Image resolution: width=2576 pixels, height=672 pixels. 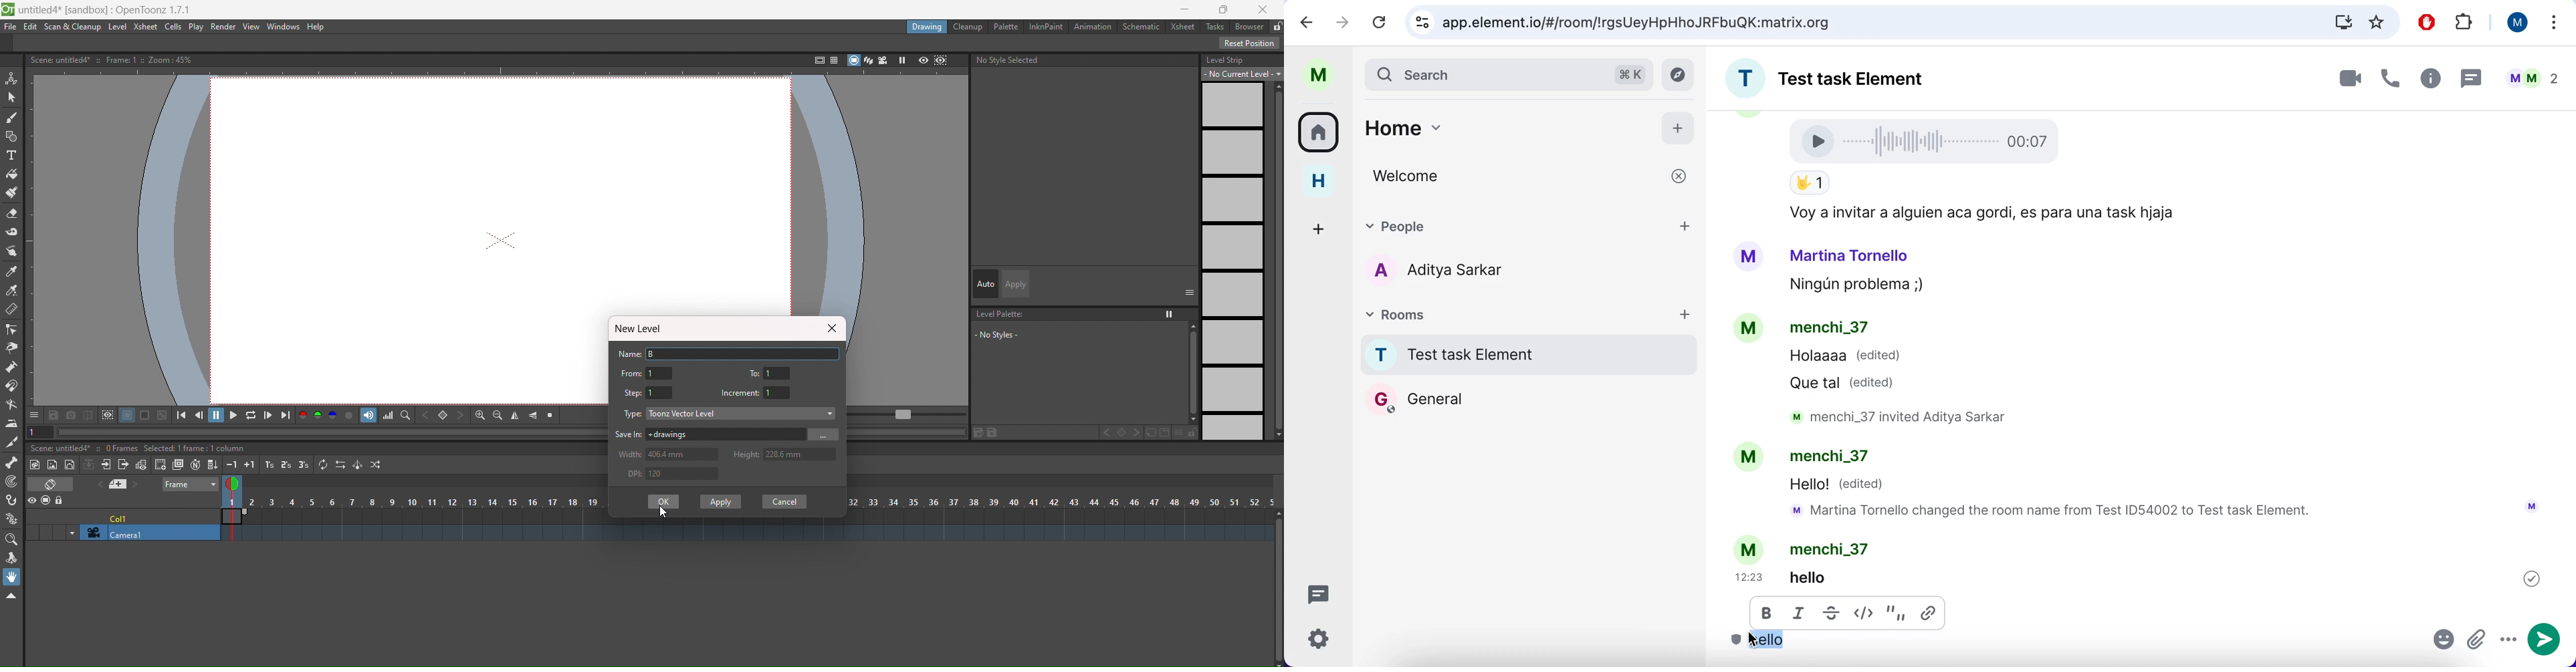 I want to click on width, so click(x=631, y=454).